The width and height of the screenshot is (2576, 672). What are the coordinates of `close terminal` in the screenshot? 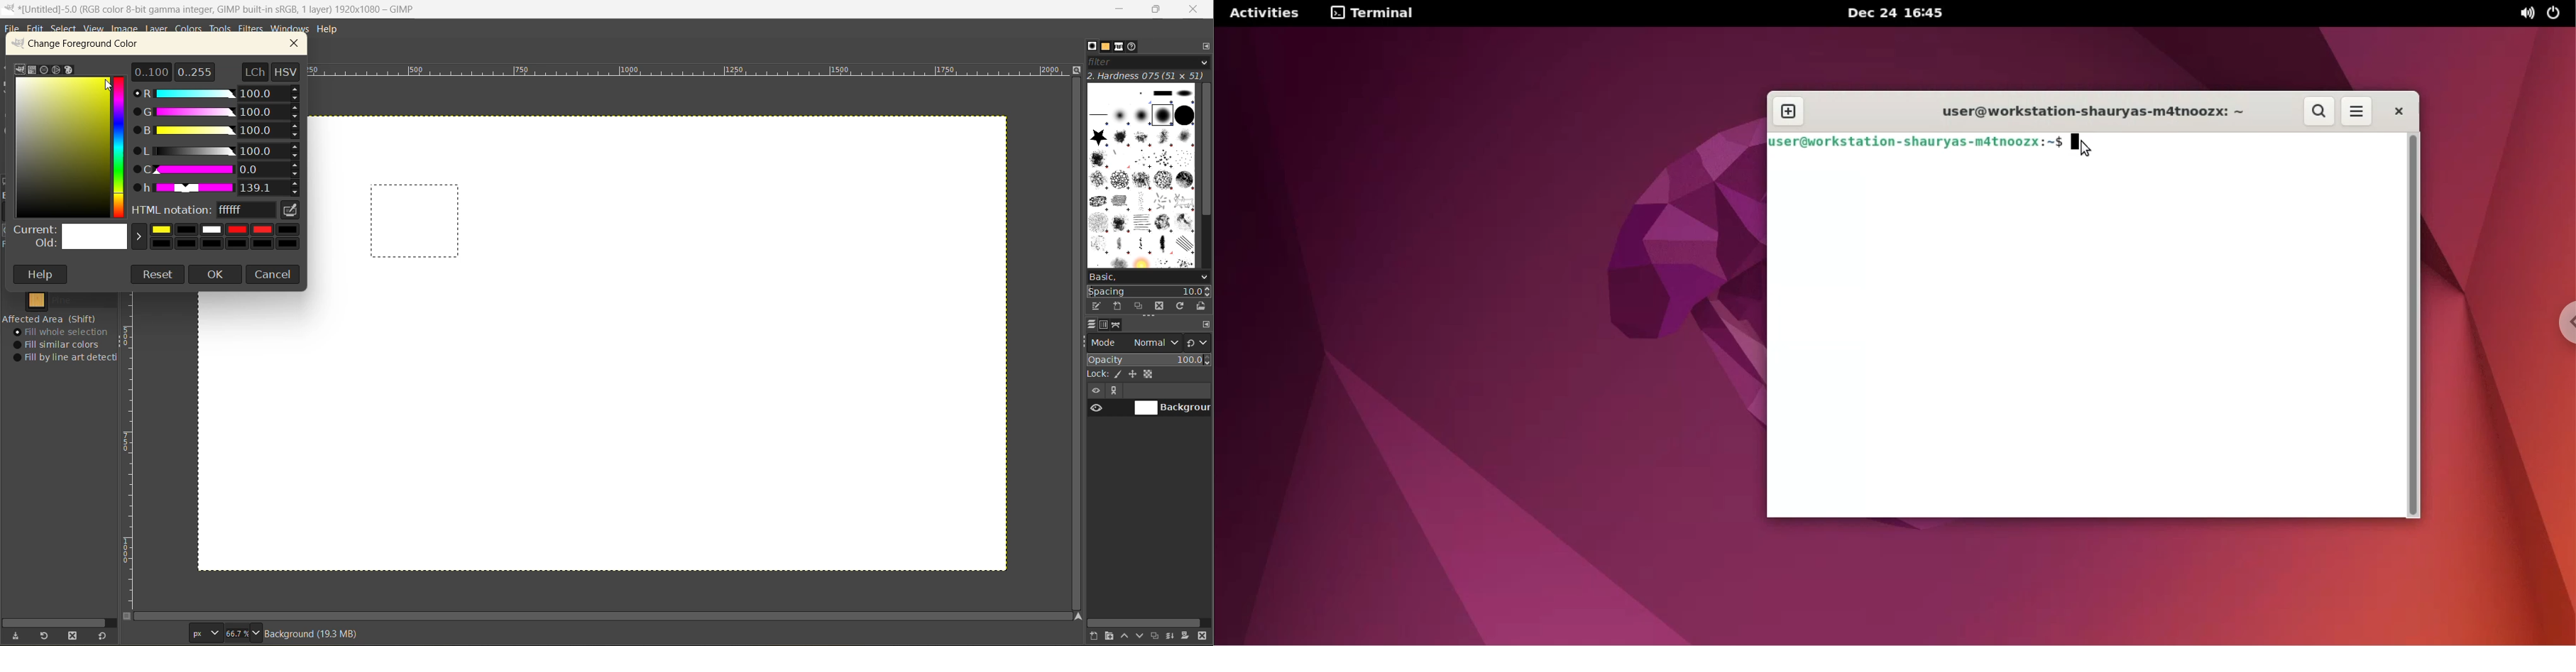 It's located at (2394, 114).